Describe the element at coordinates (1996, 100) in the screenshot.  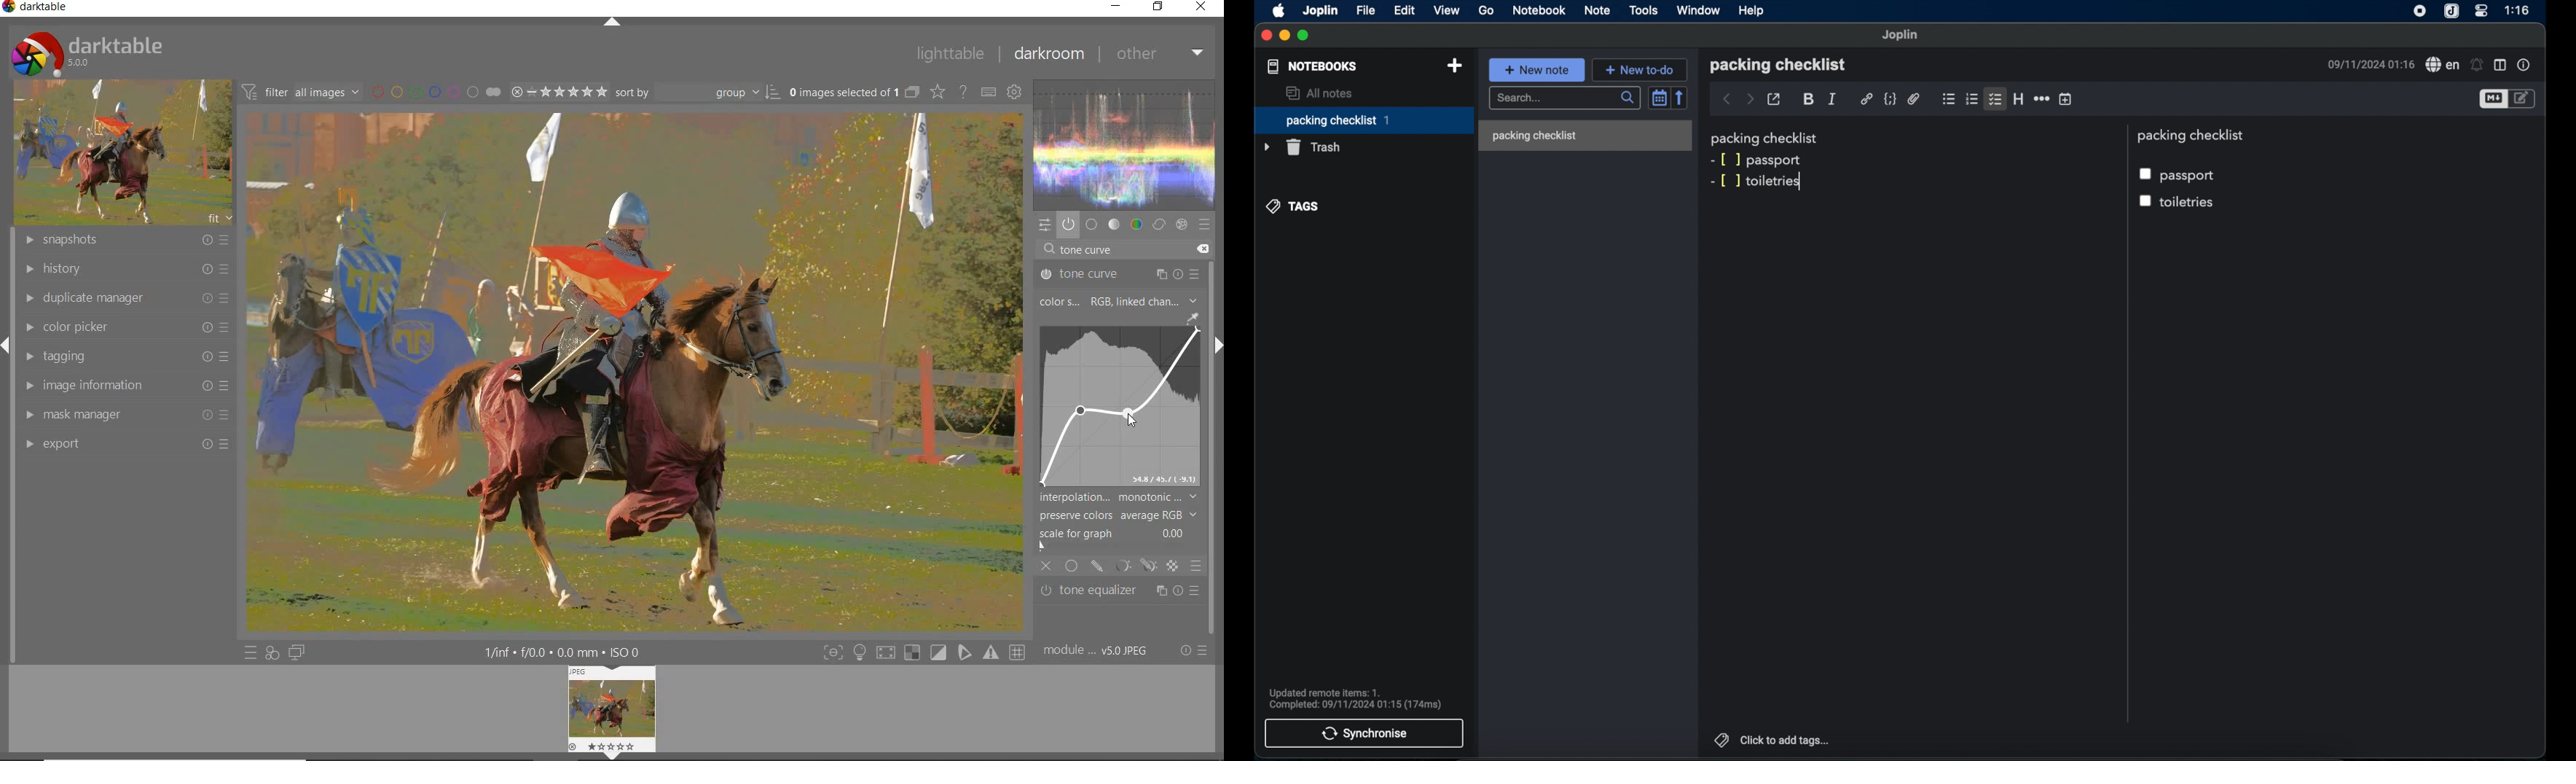
I see `checklist` at that location.